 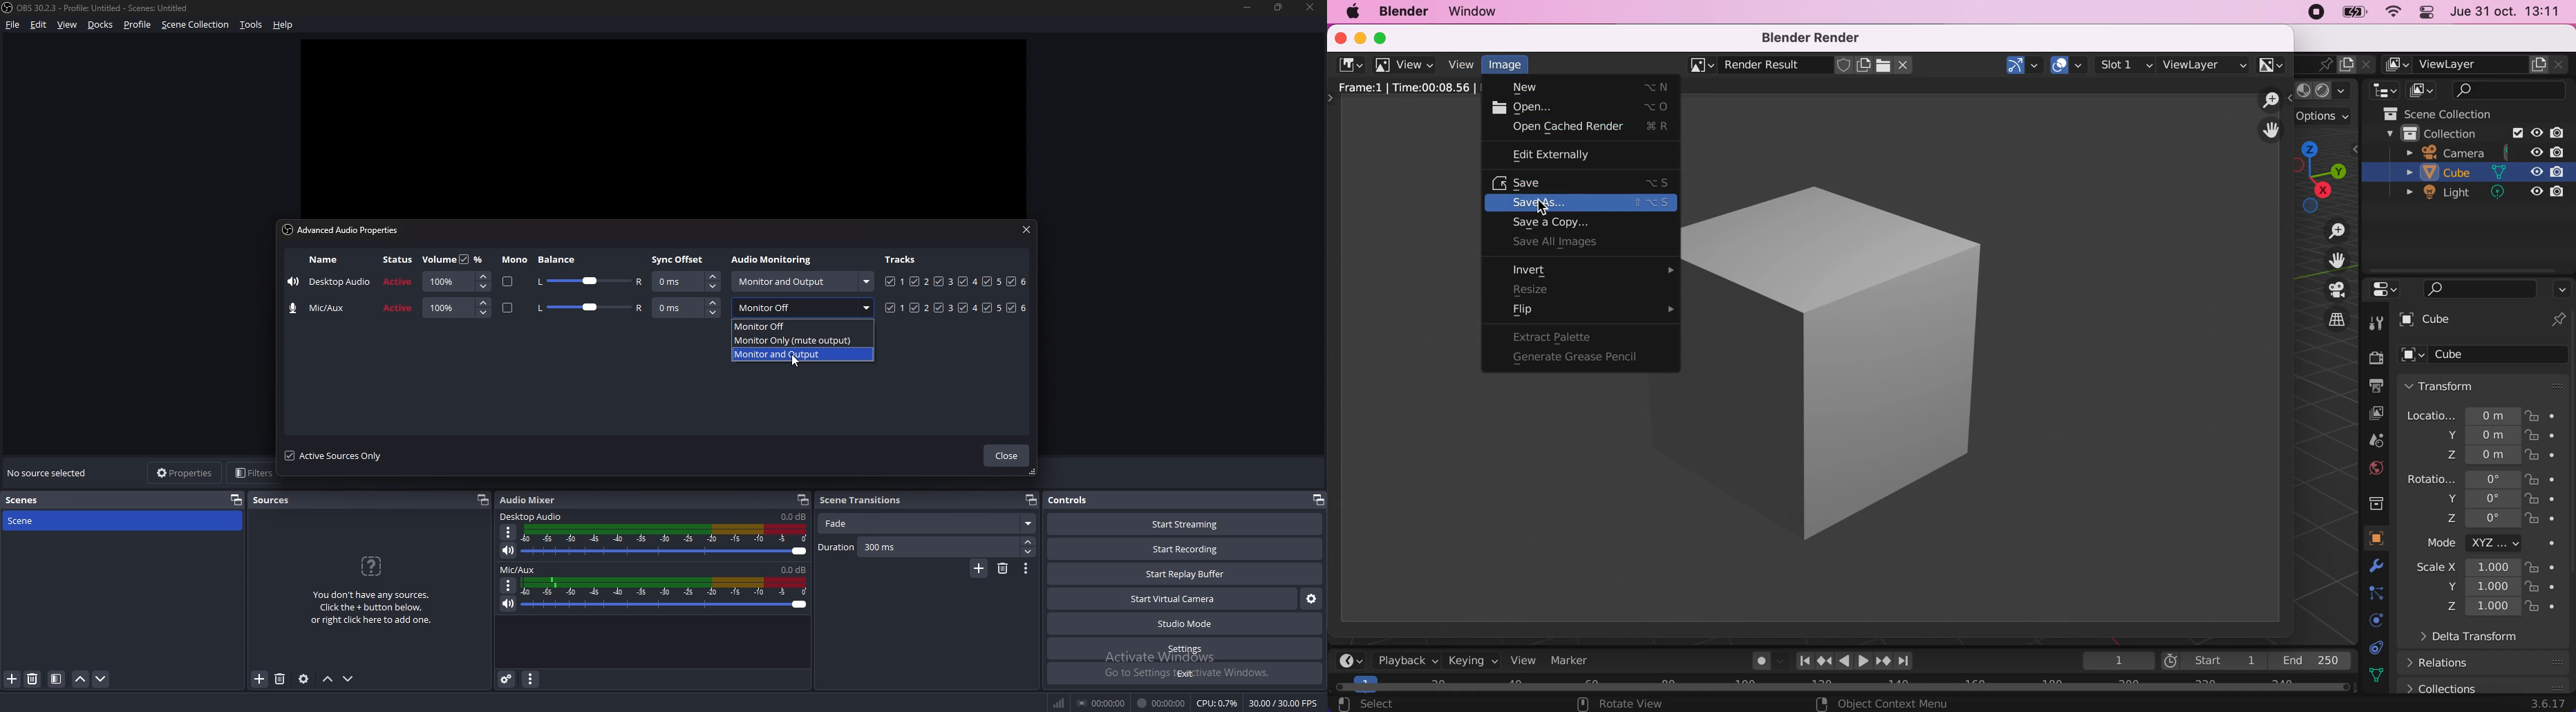 I want to click on collection, so click(x=2466, y=133).